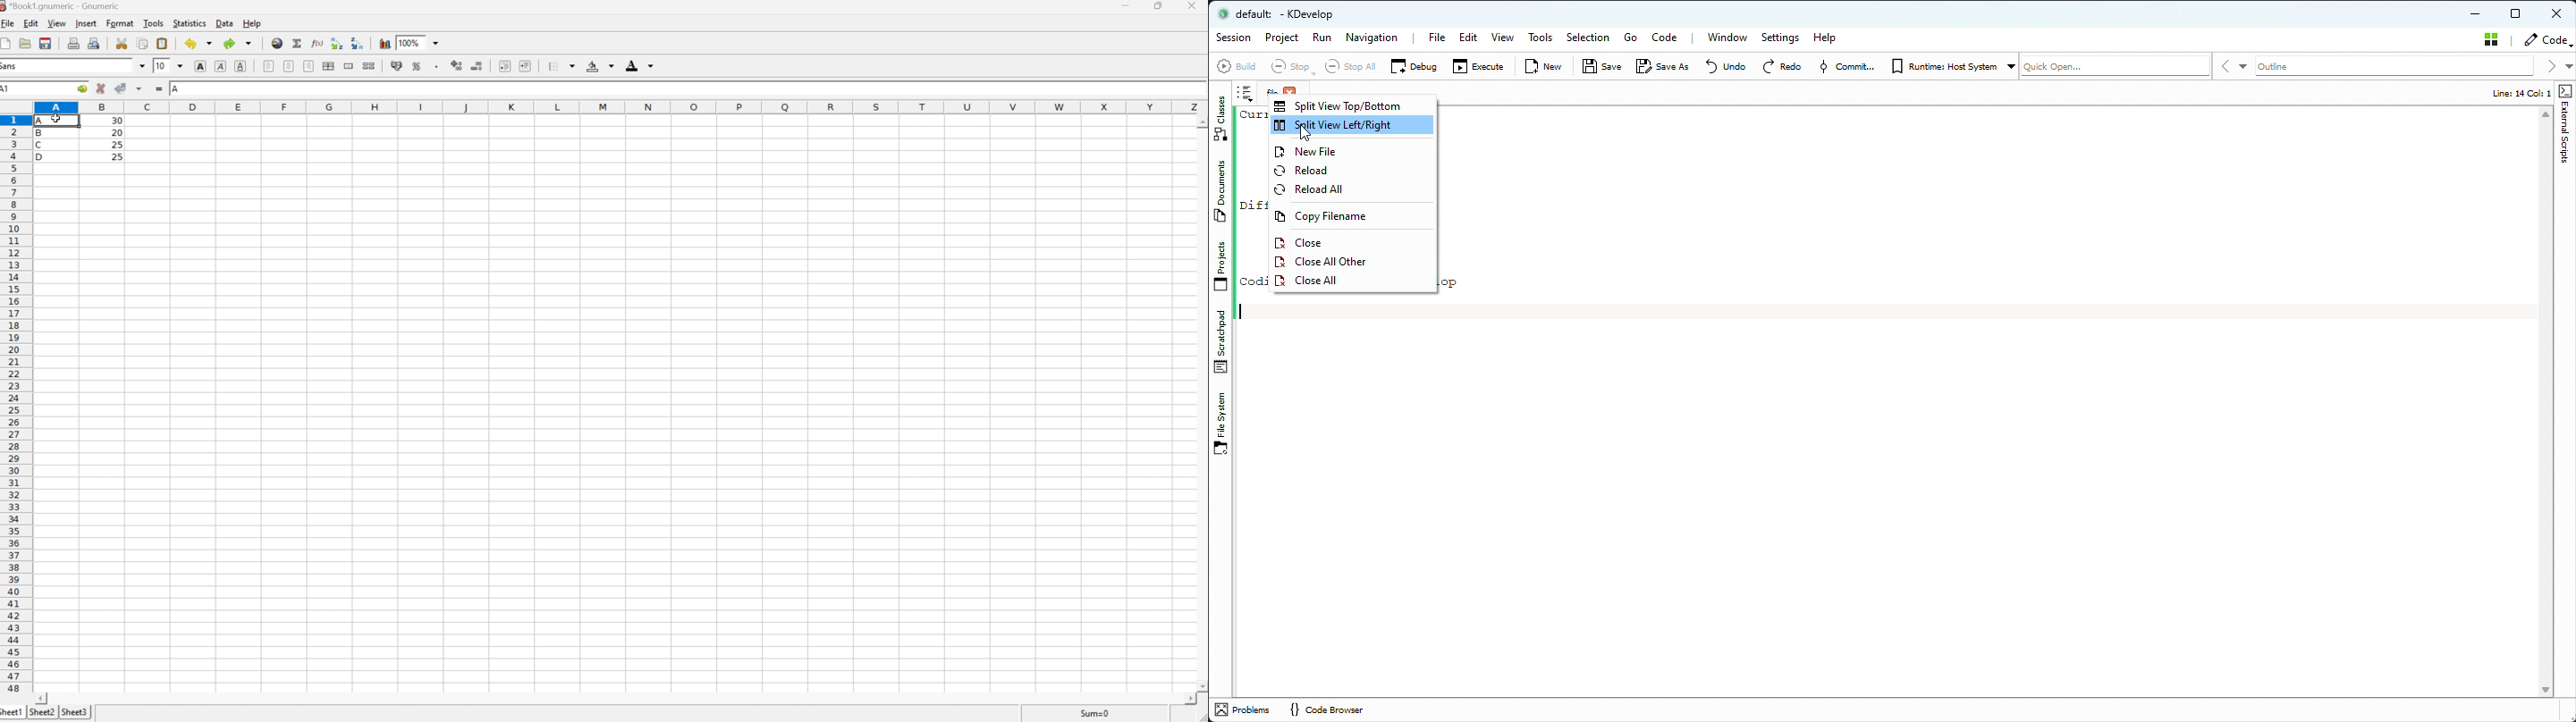 This screenshot has width=2576, height=728. I want to click on Print the current file, so click(74, 43).